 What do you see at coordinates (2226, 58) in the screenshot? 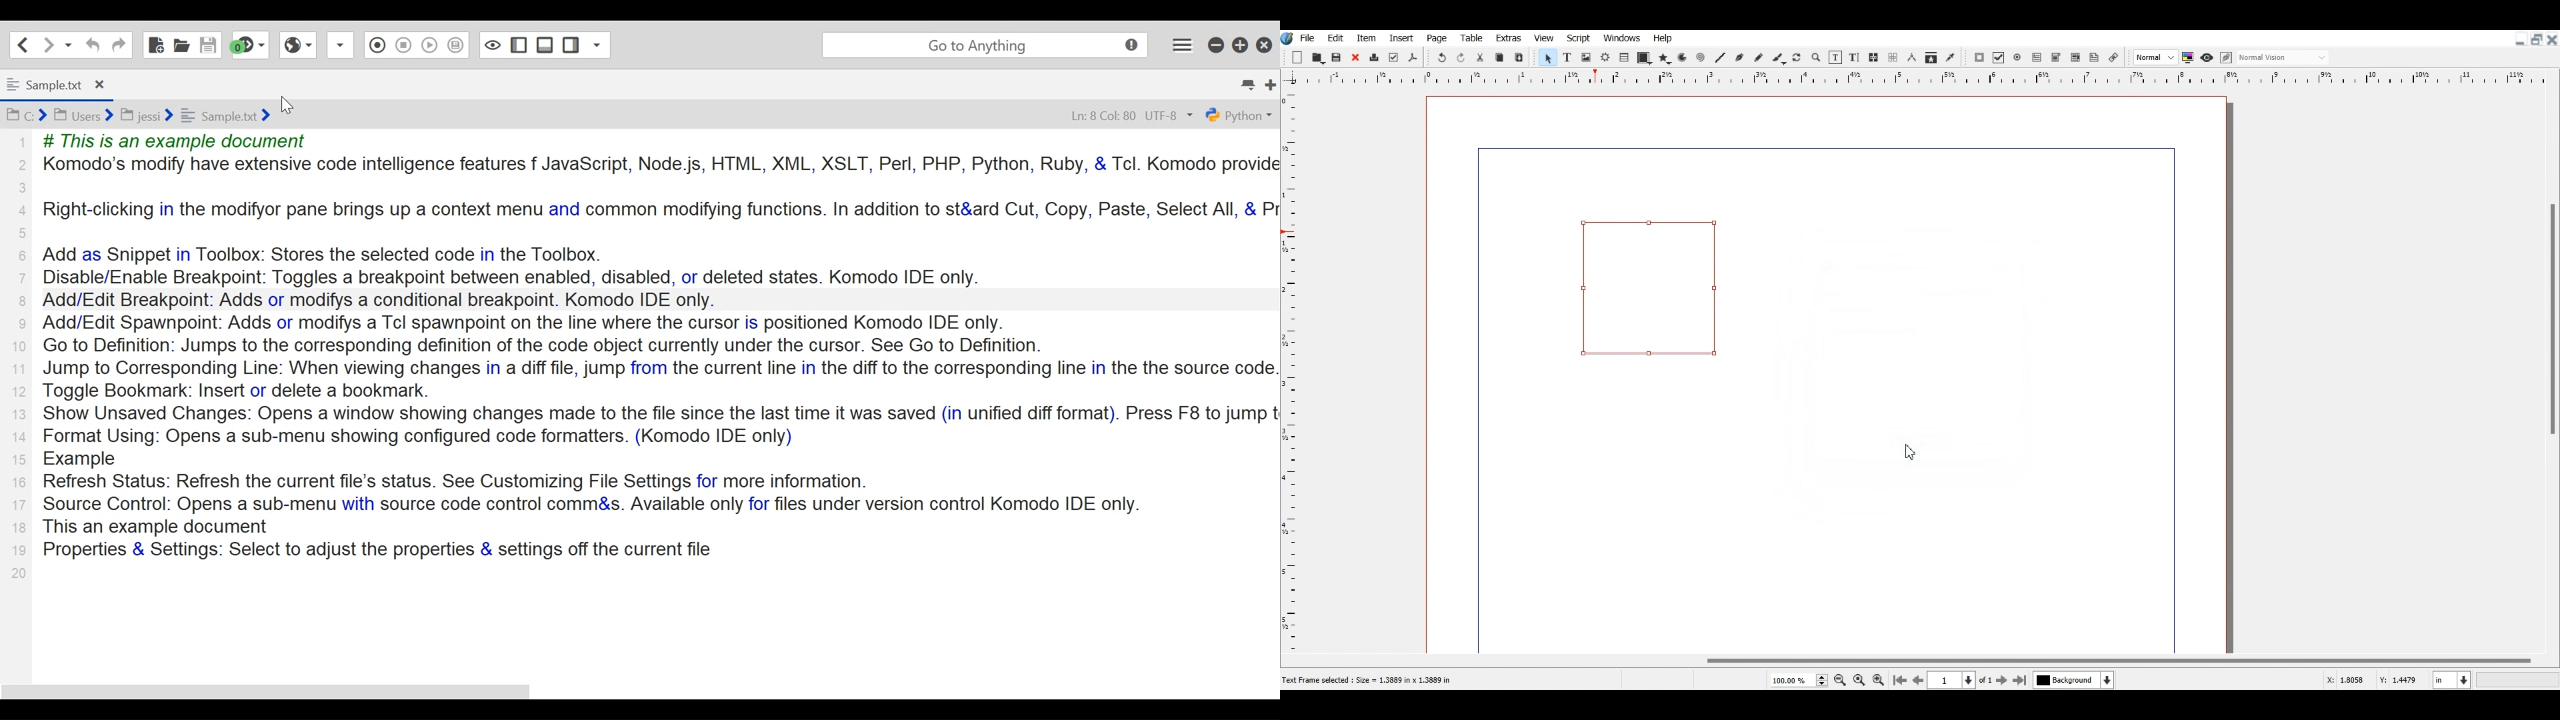
I see `Edit in preview mode` at bounding box center [2226, 58].